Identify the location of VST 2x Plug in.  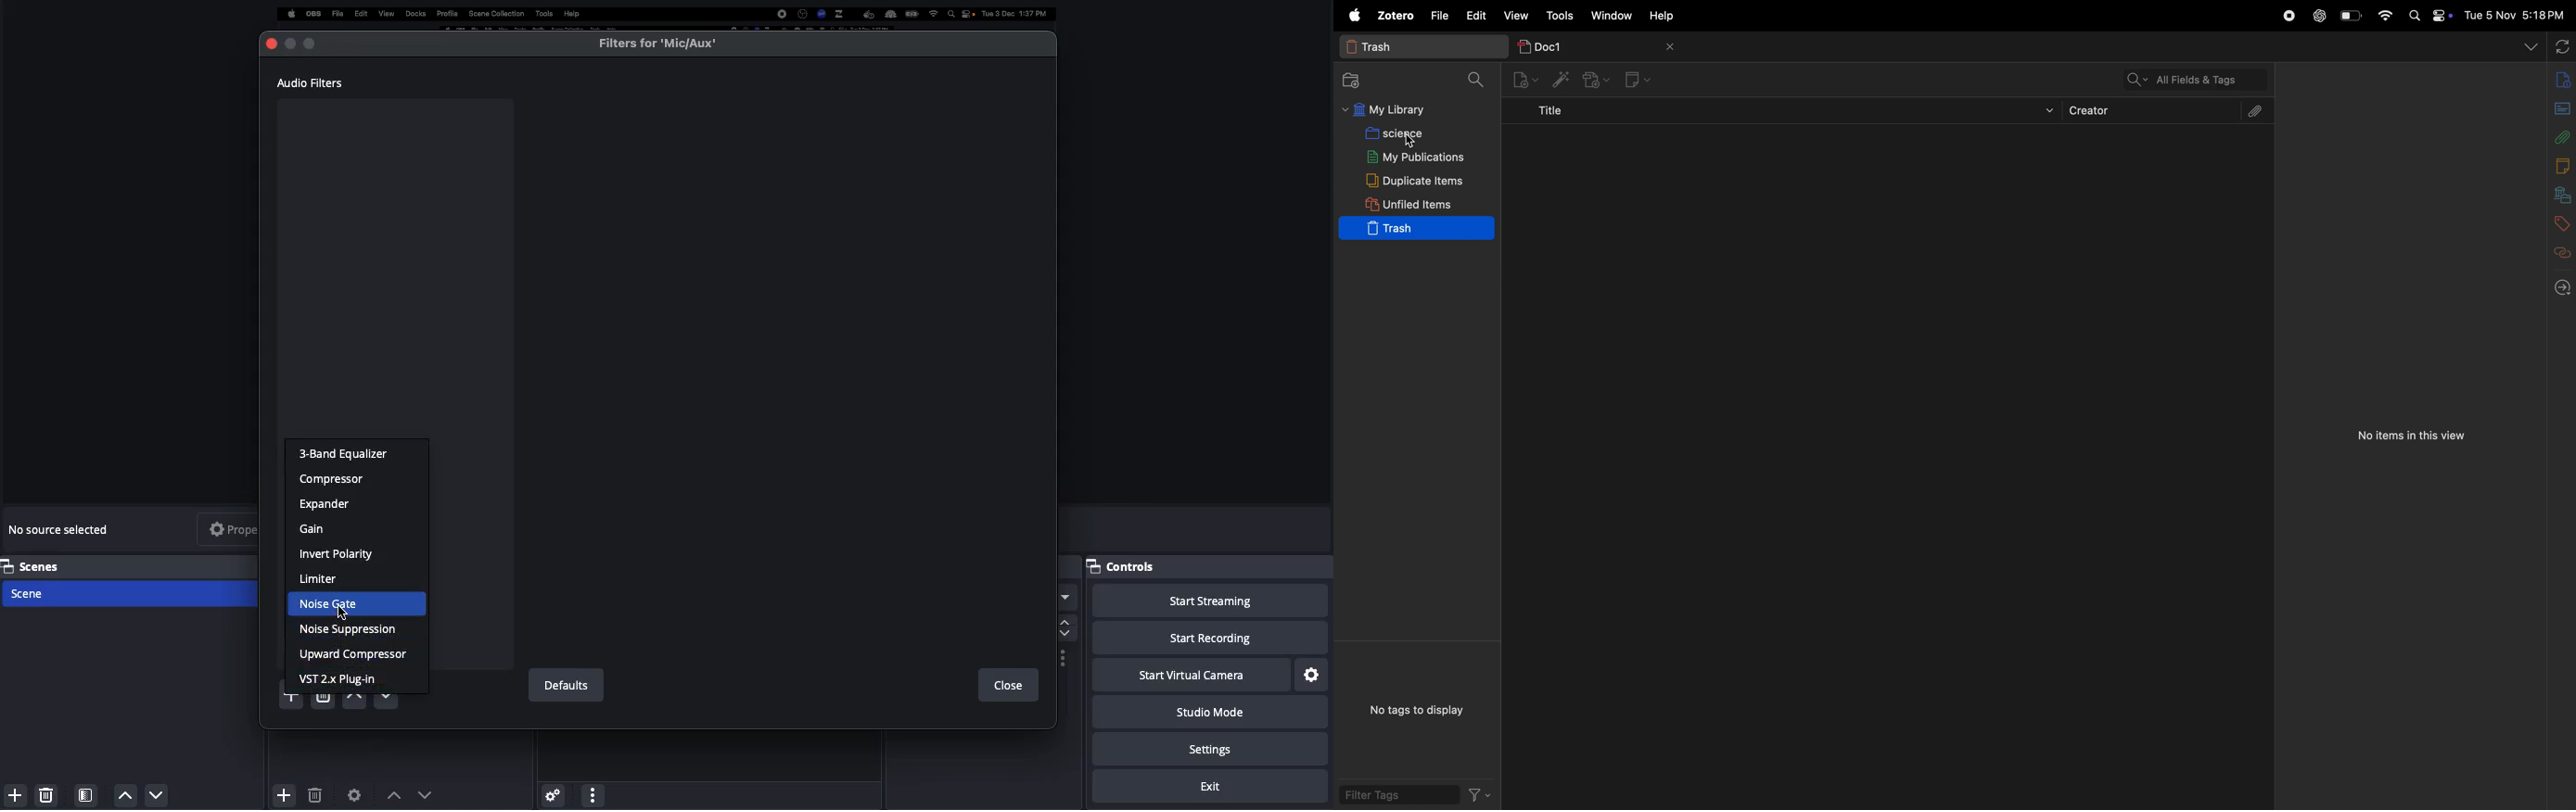
(351, 678).